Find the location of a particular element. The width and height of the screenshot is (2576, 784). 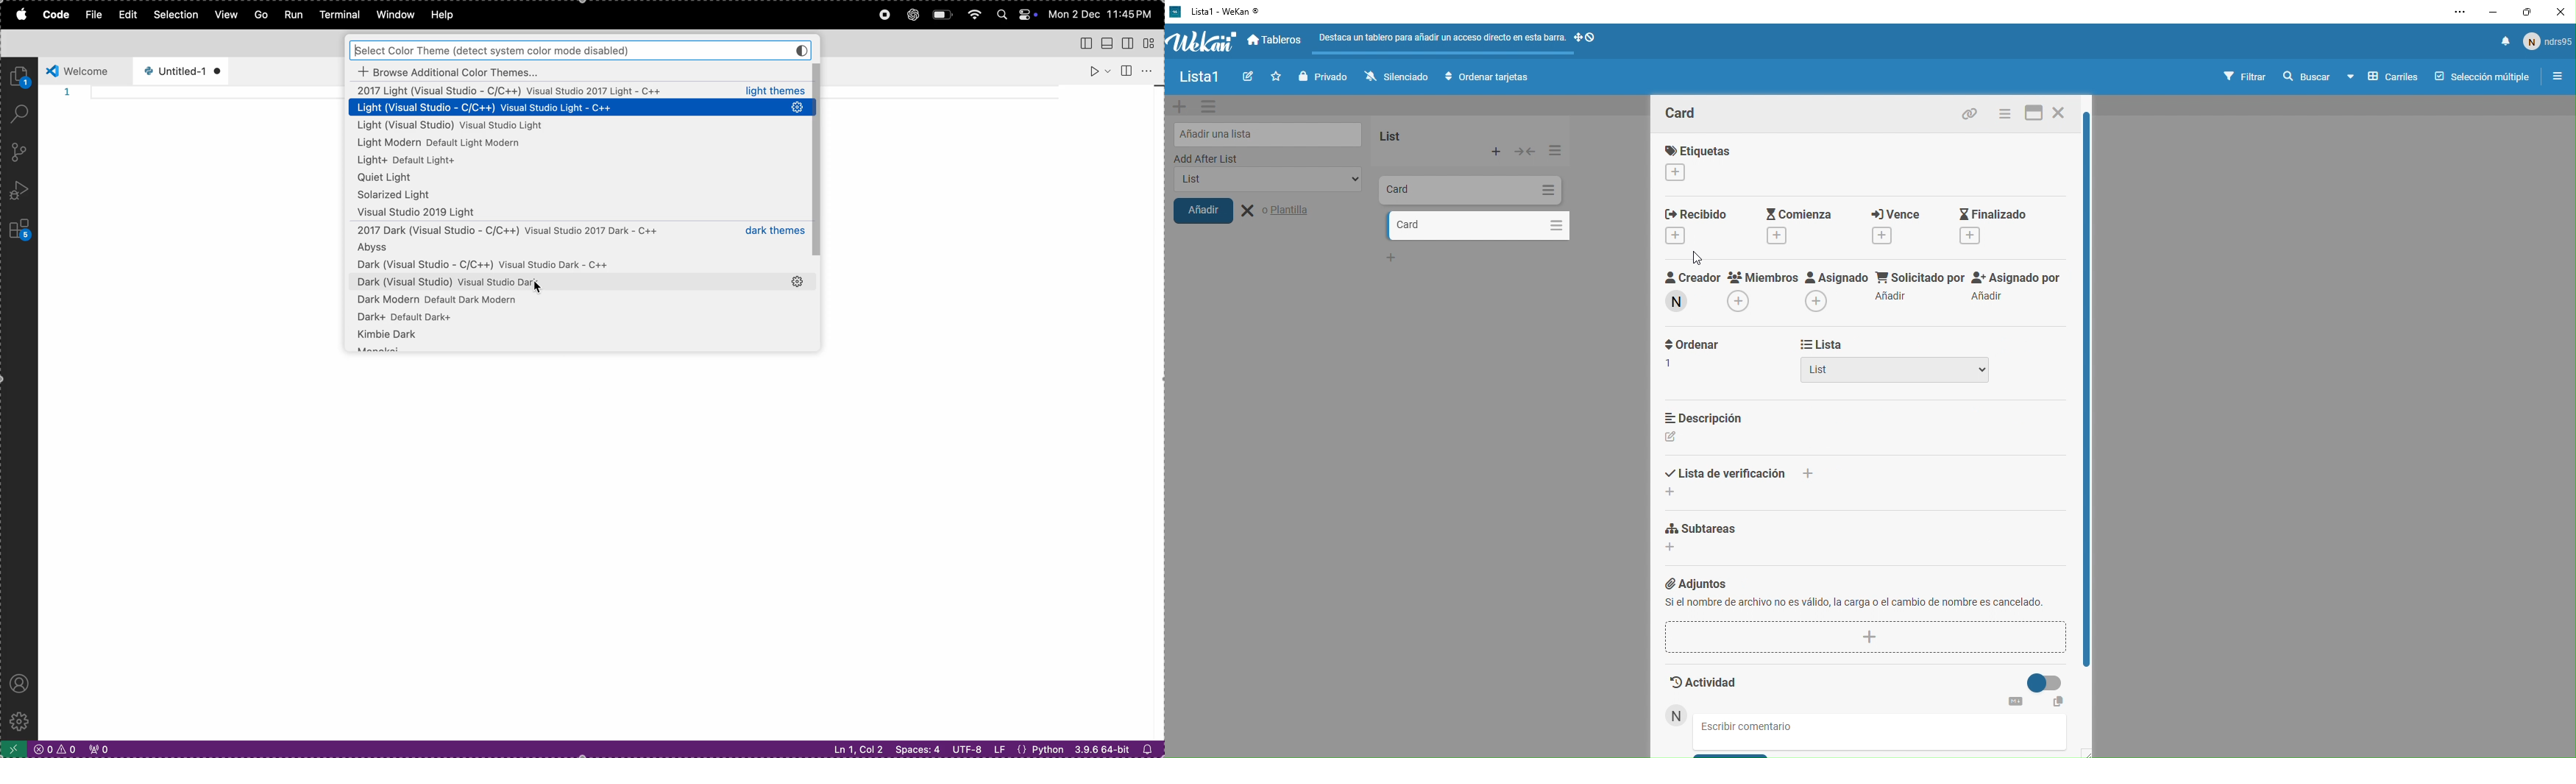

line 1 coloumn 2 is located at coordinates (855, 750).